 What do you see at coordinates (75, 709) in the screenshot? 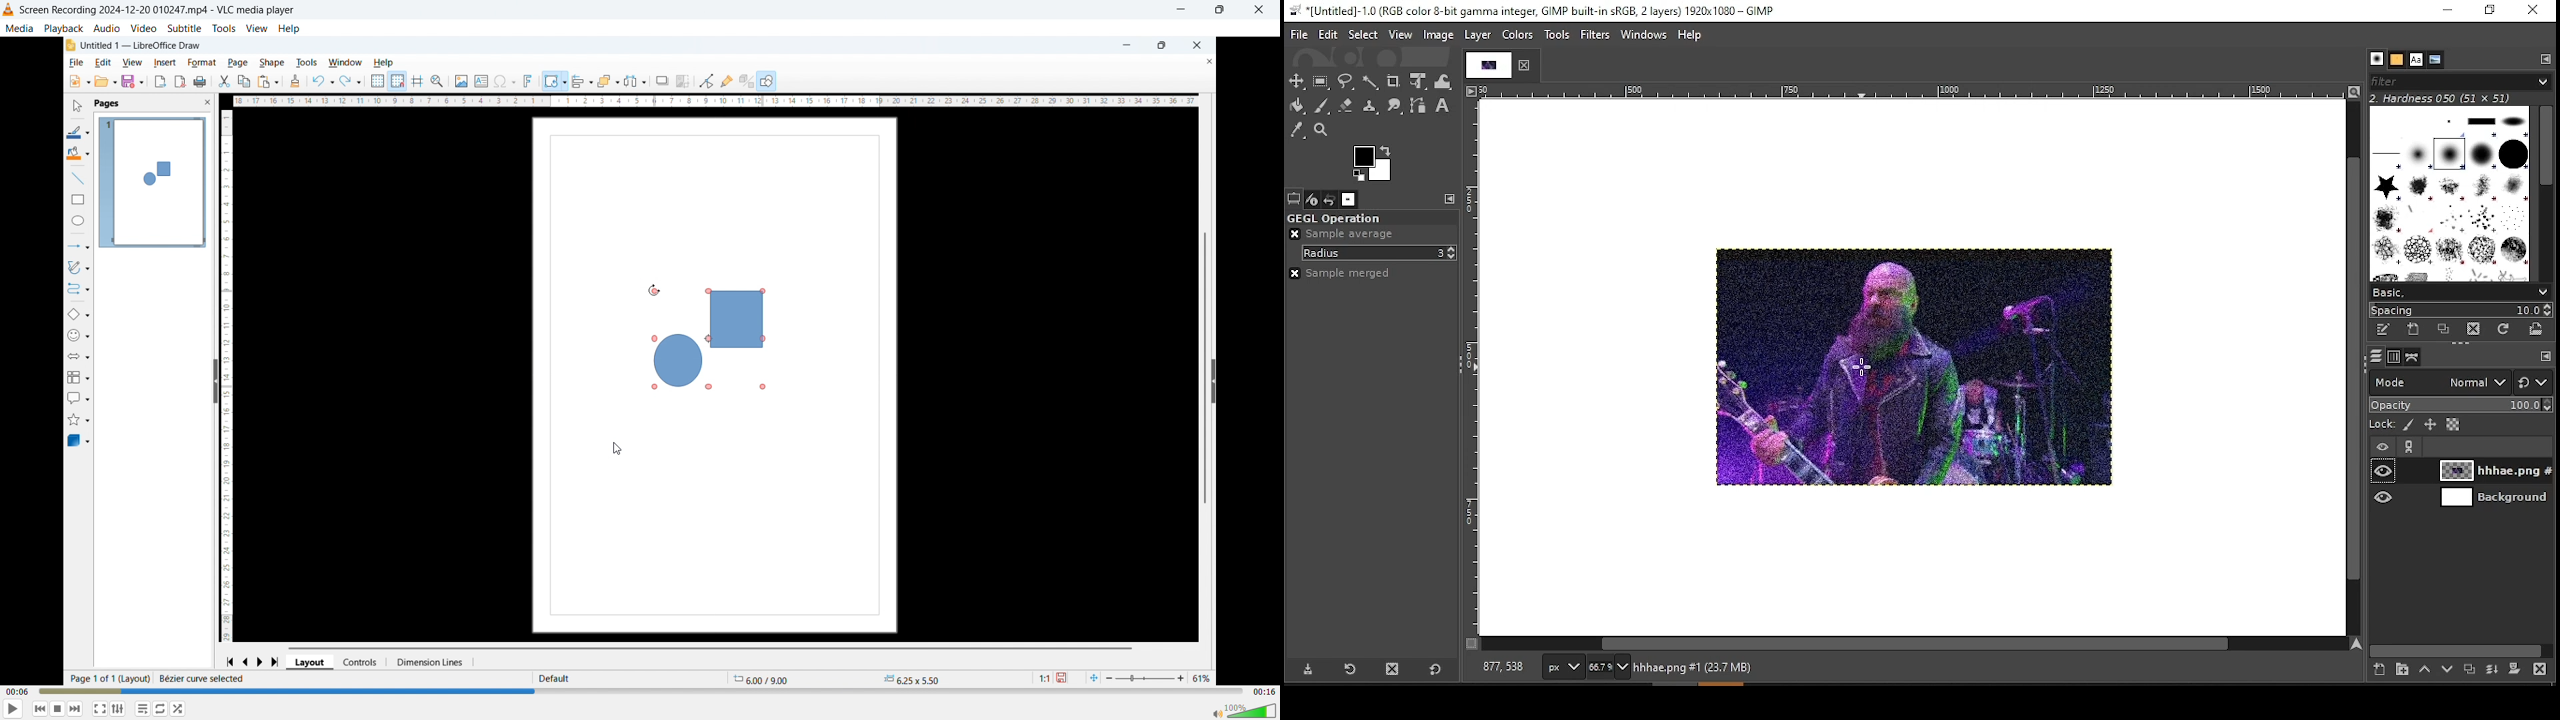
I see `Forward or next media ` at bounding box center [75, 709].